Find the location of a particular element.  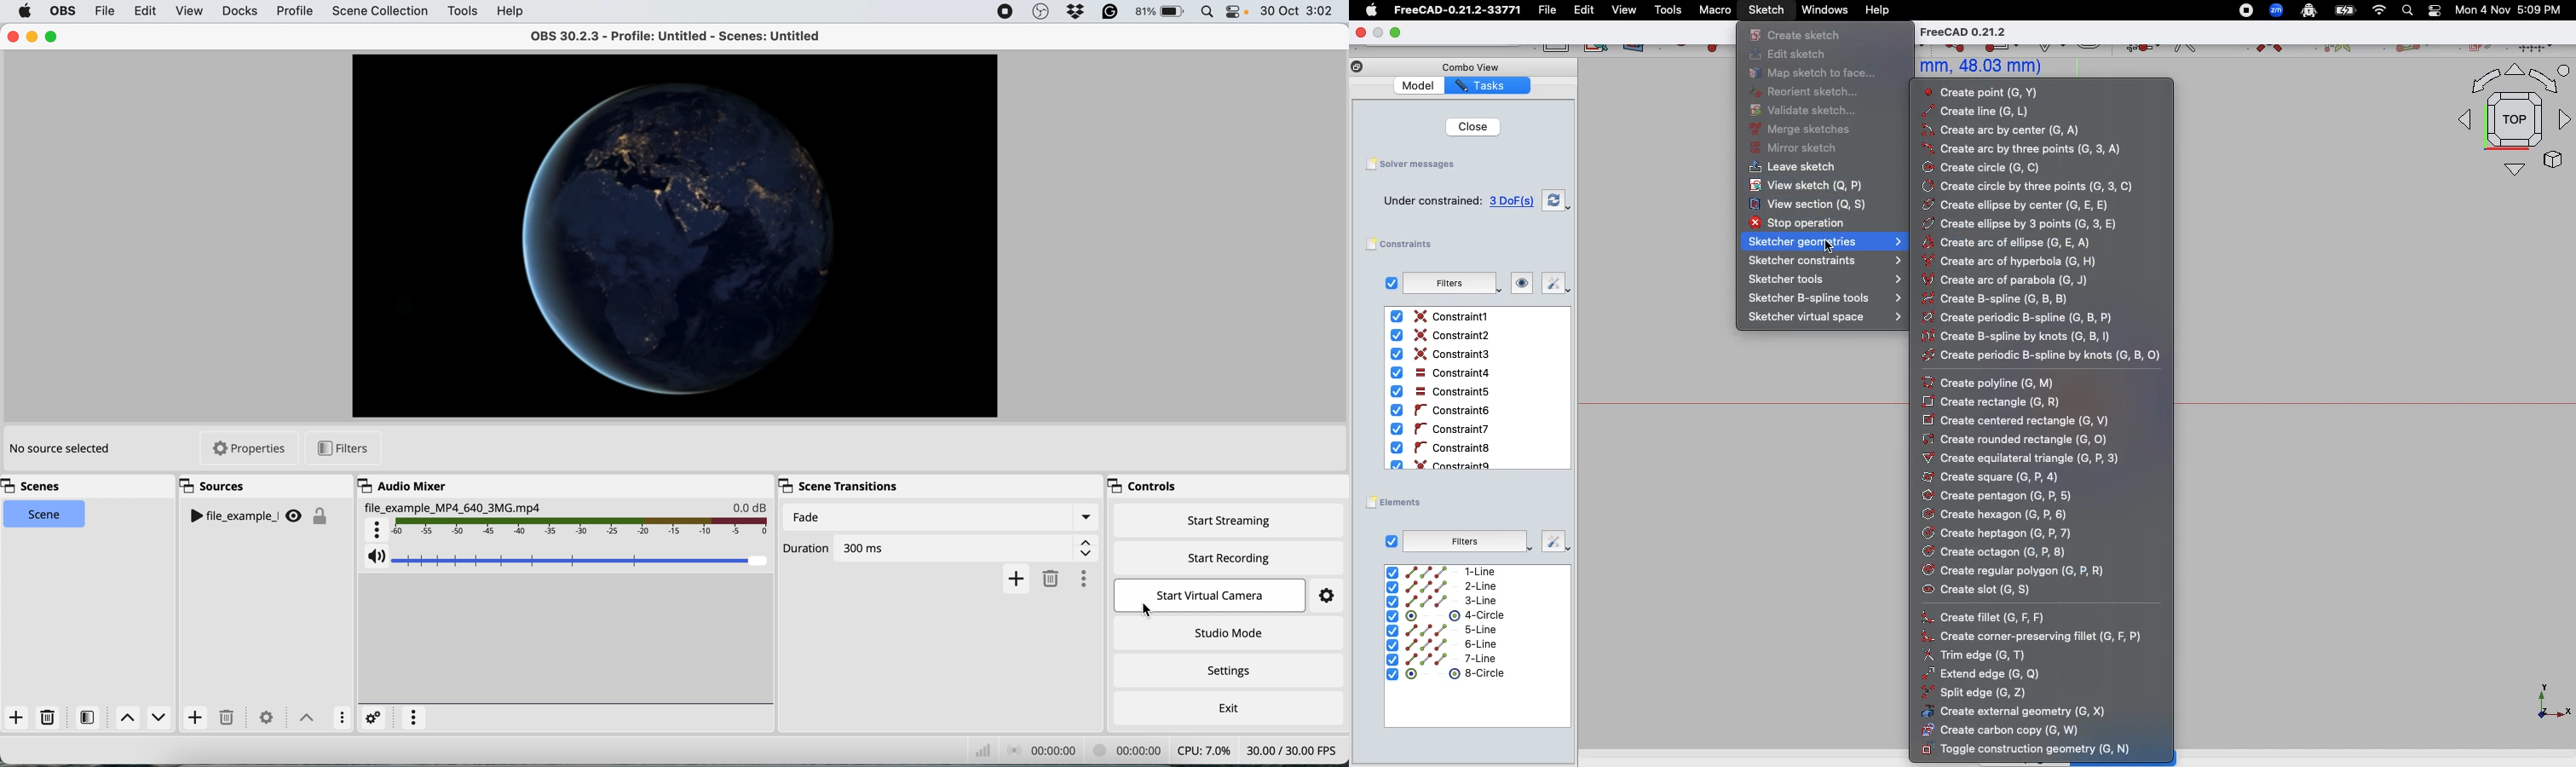

OBS 30.2.3 - Profile: Untitled - Scenes: Untitled is located at coordinates (669, 37).